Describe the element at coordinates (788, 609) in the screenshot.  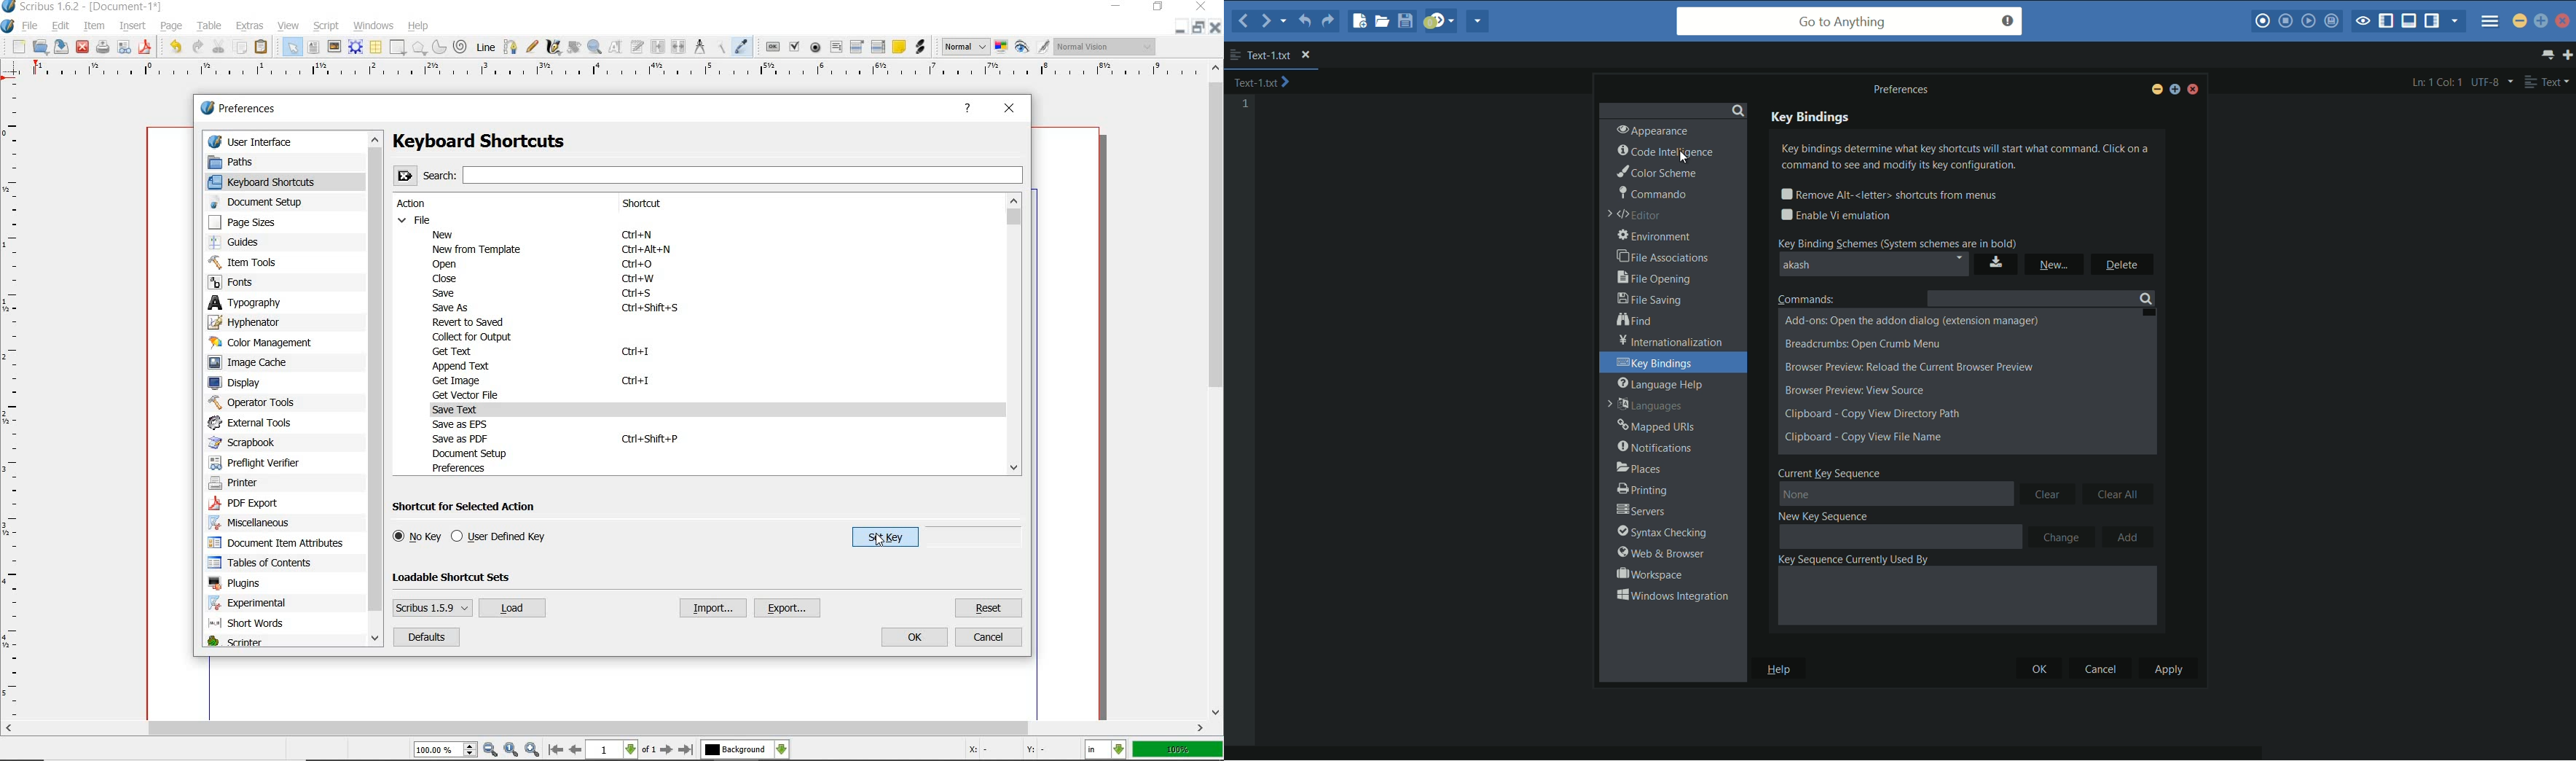
I see `export` at that location.